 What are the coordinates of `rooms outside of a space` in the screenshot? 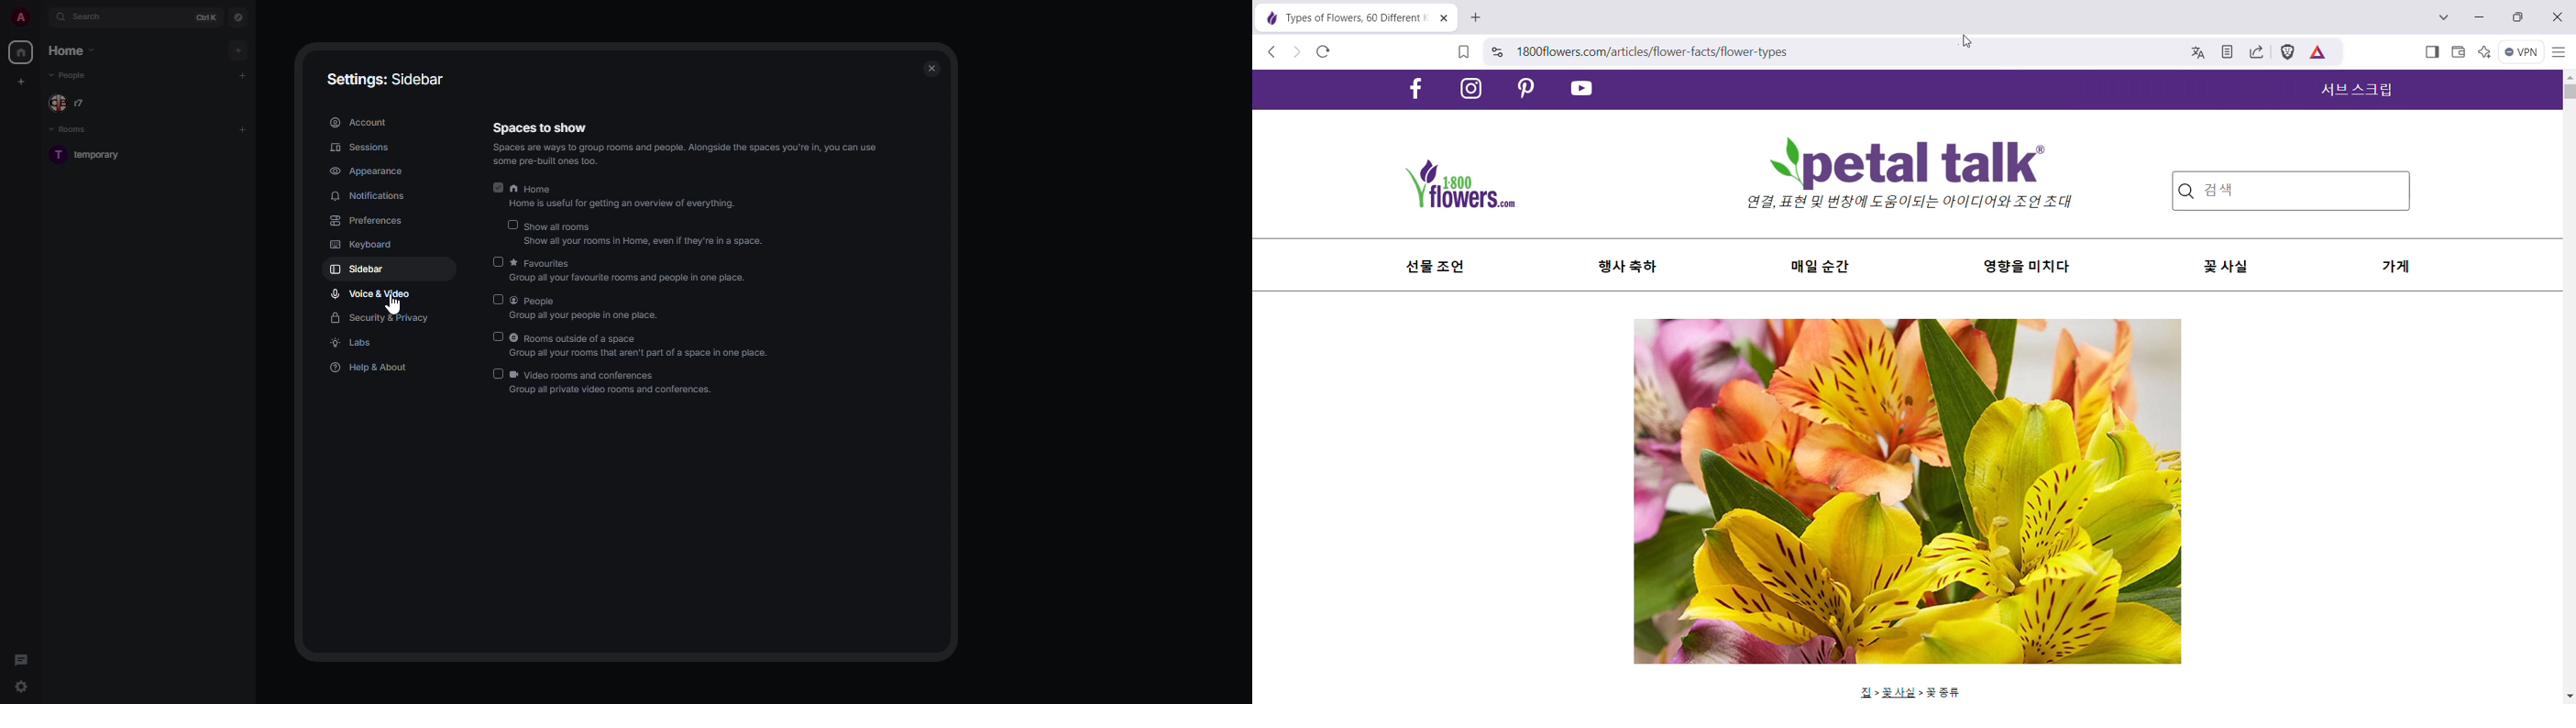 It's located at (644, 347).